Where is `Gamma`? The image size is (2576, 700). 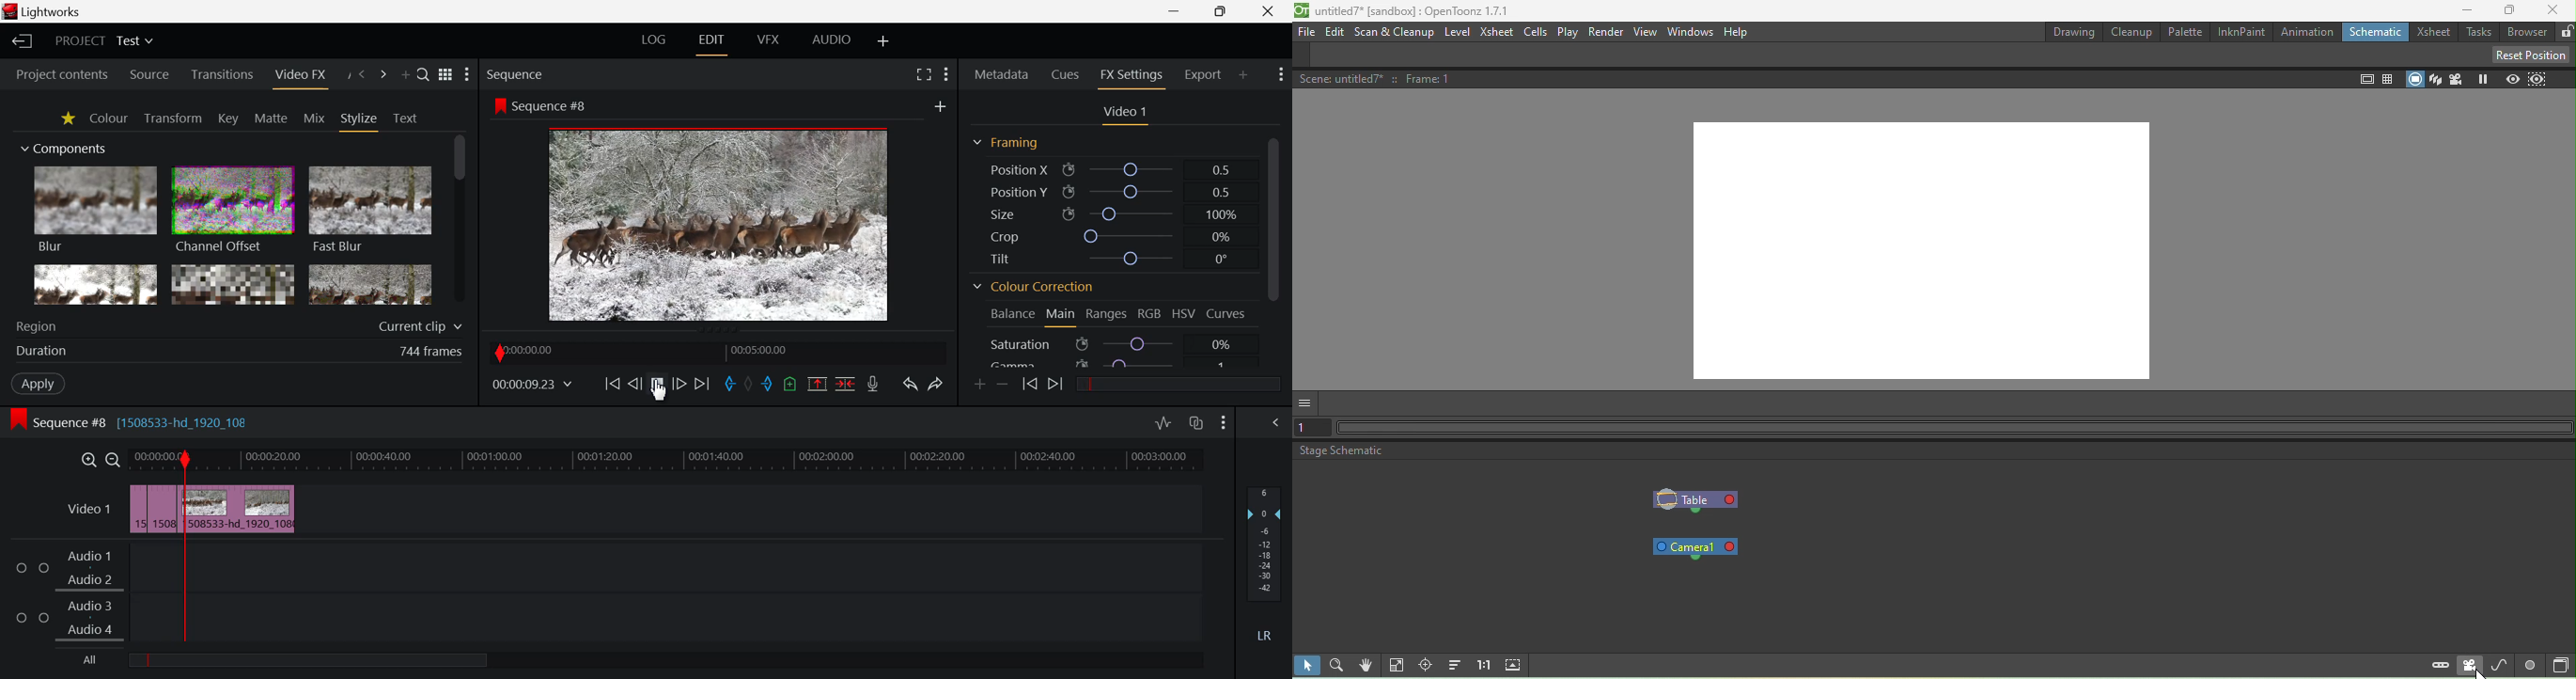
Gamma is located at coordinates (1119, 362).